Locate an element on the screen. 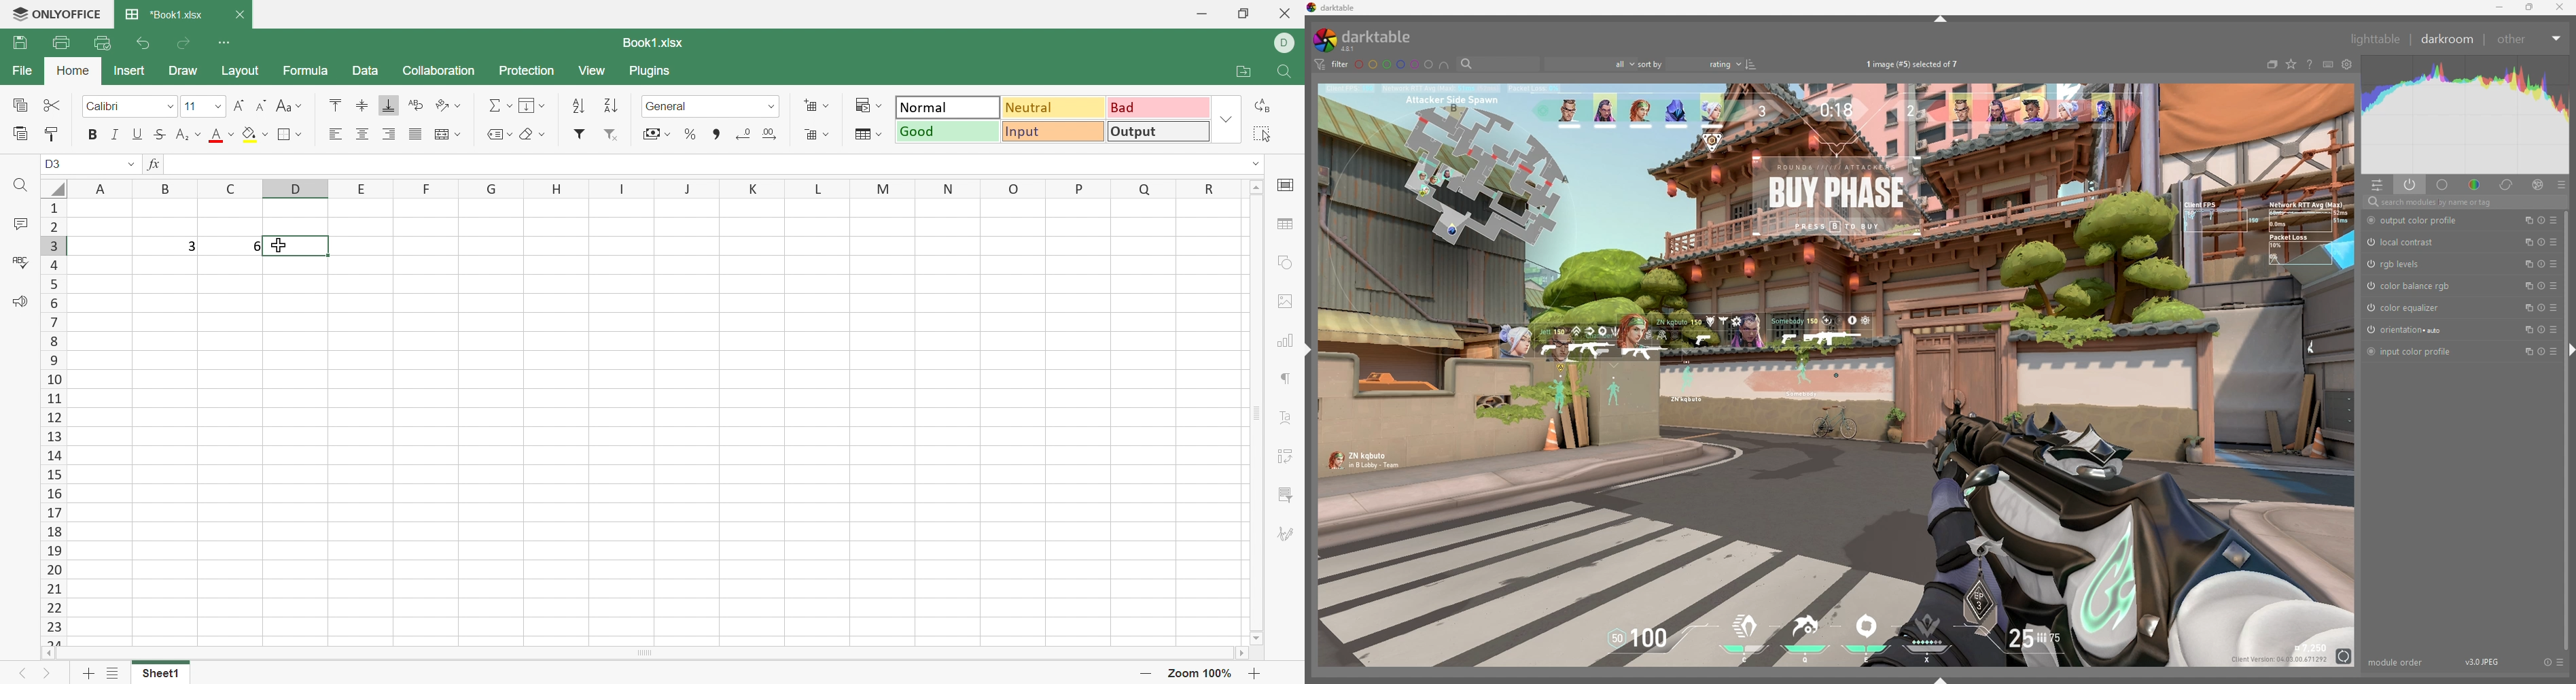  other is located at coordinates (2531, 39).